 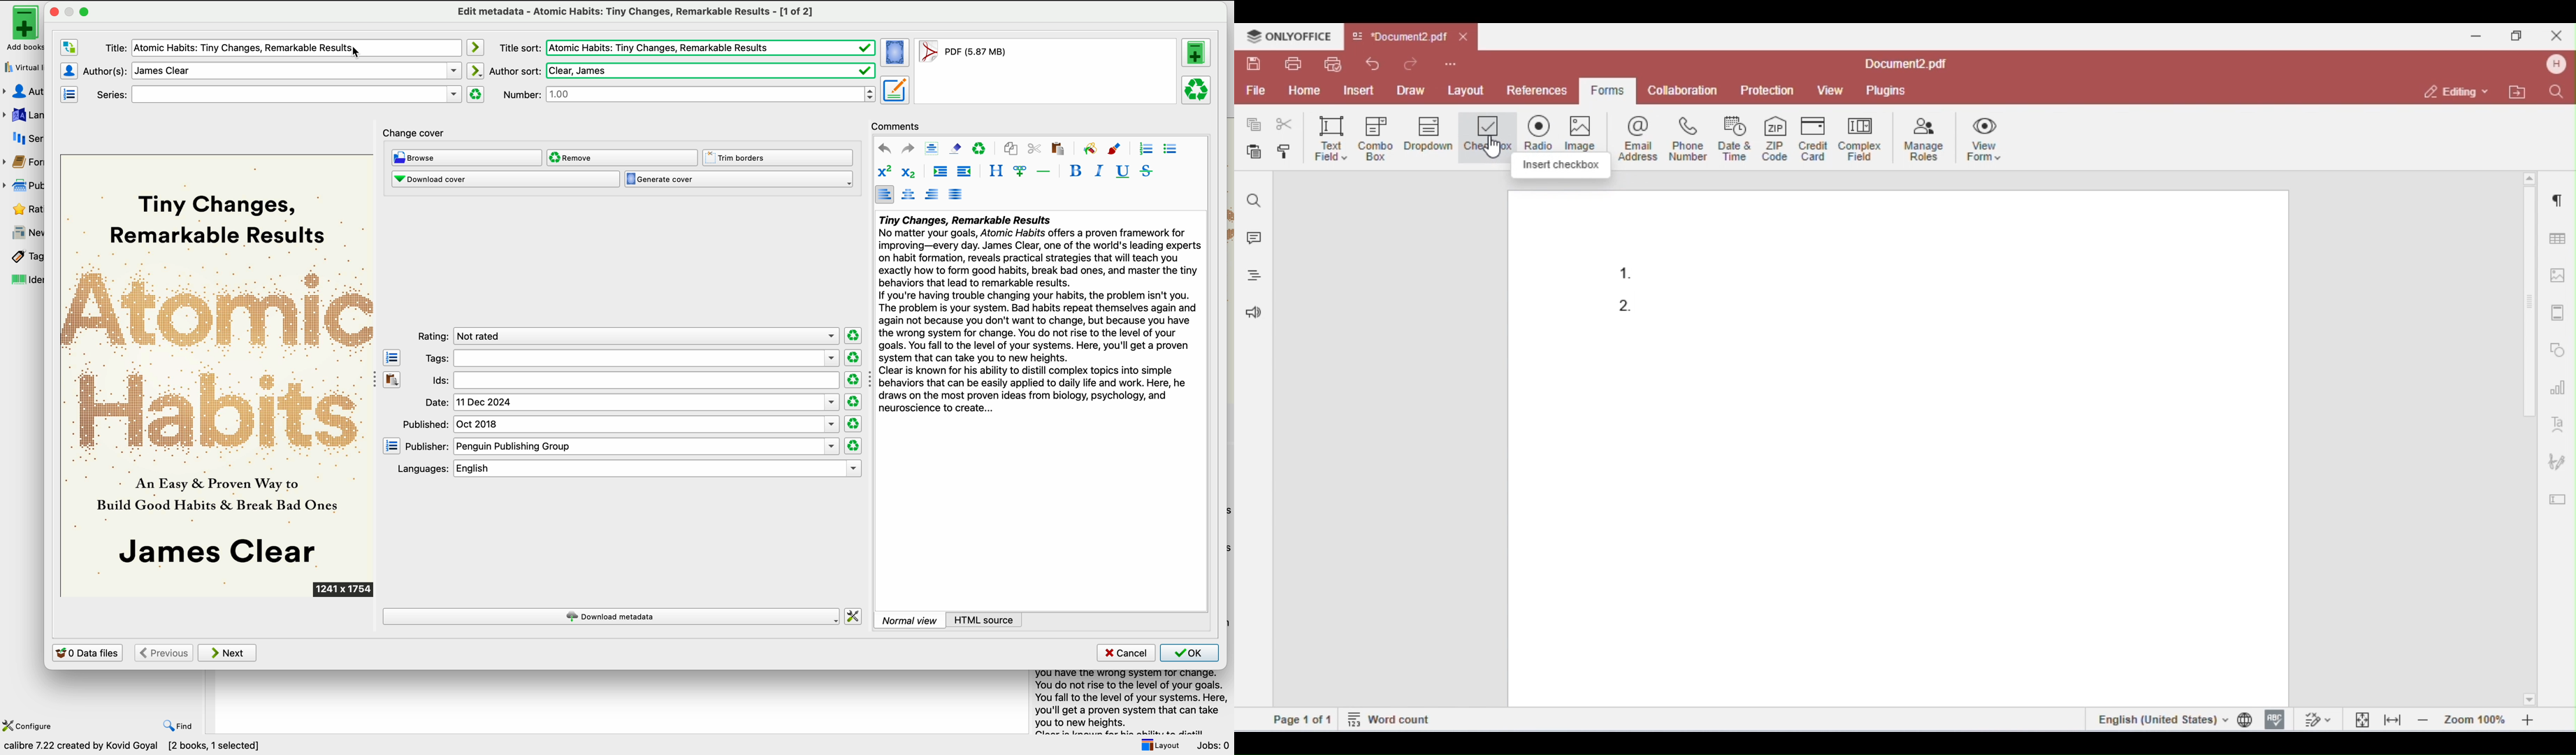 What do you see at coordinates (884, 172) in the screenshot?
I see `superscript` at bounding box center [884, 172].